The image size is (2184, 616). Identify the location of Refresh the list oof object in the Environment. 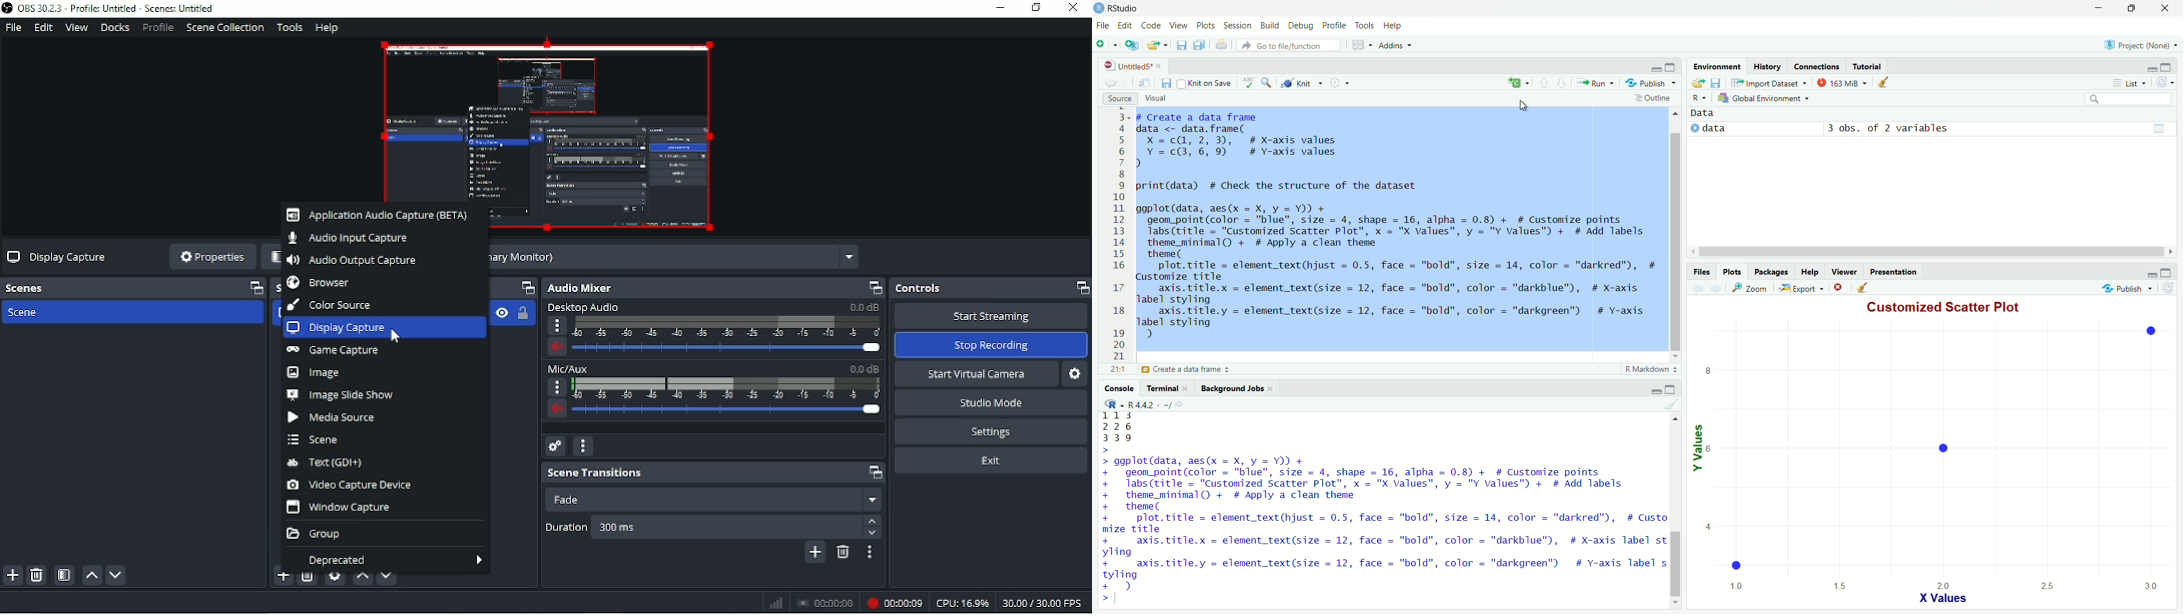
(2166, 82).